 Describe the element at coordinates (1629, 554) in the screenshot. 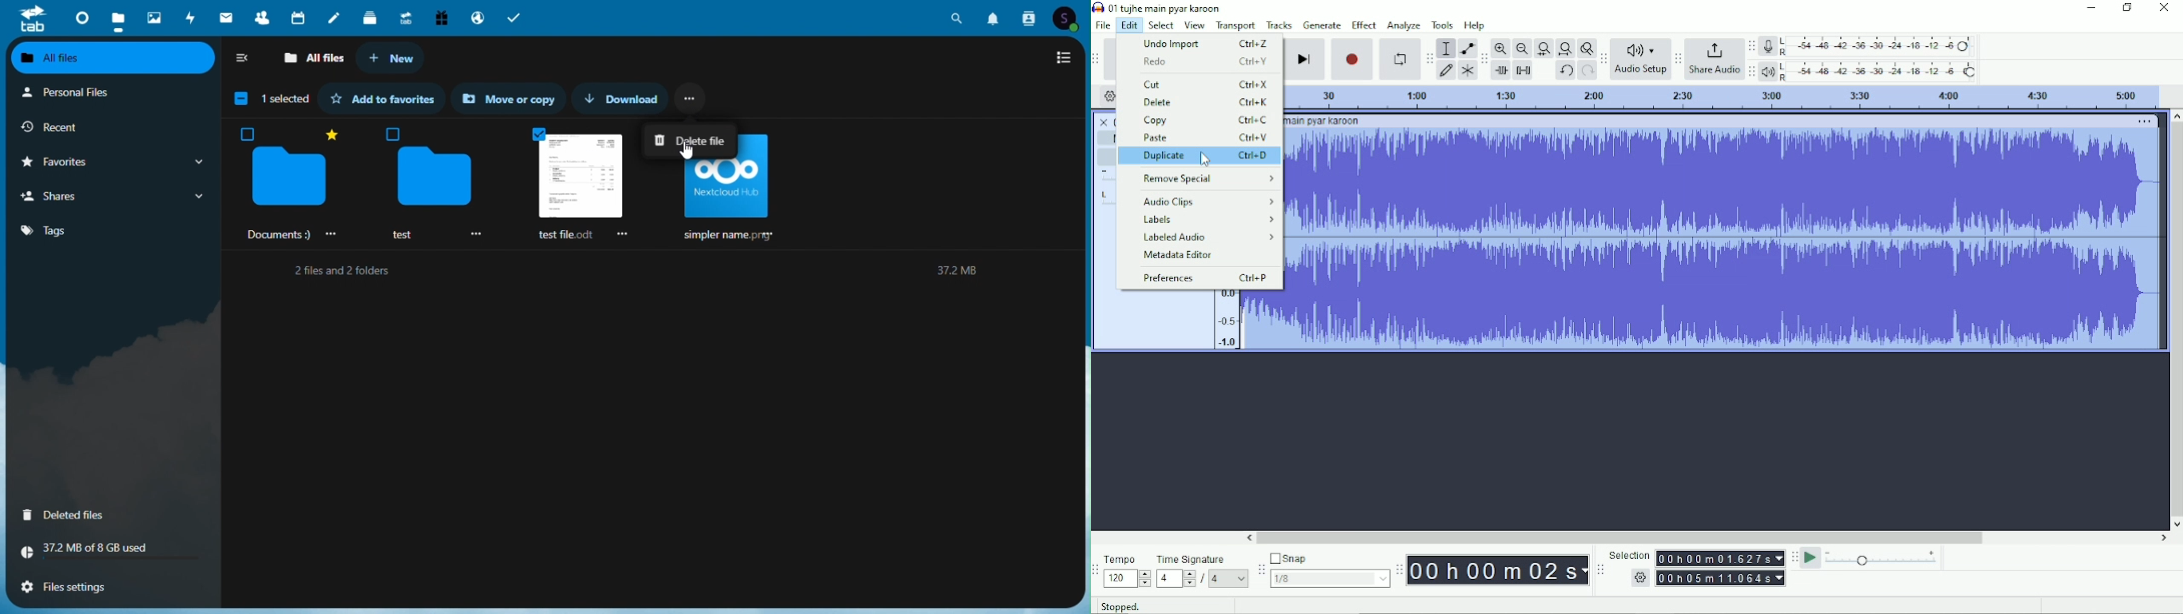

I see `Selection` at that location.